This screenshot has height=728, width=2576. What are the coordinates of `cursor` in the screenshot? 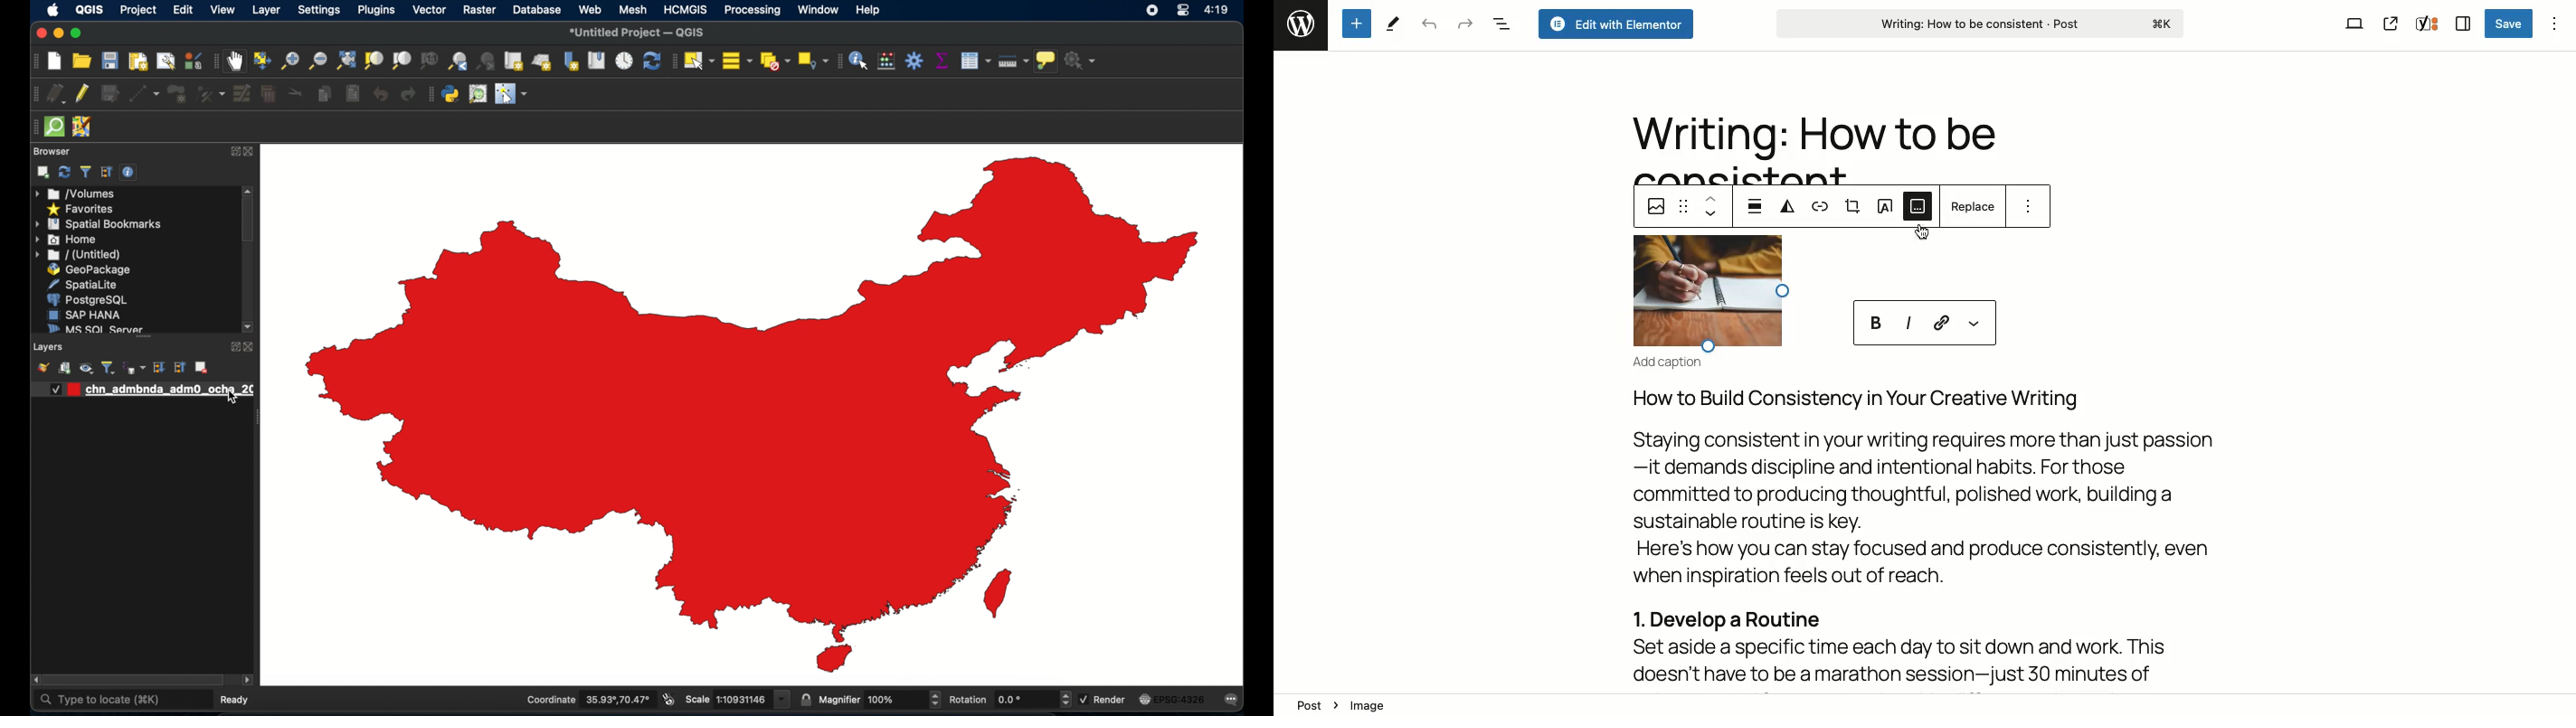 It's located at (230, 398).